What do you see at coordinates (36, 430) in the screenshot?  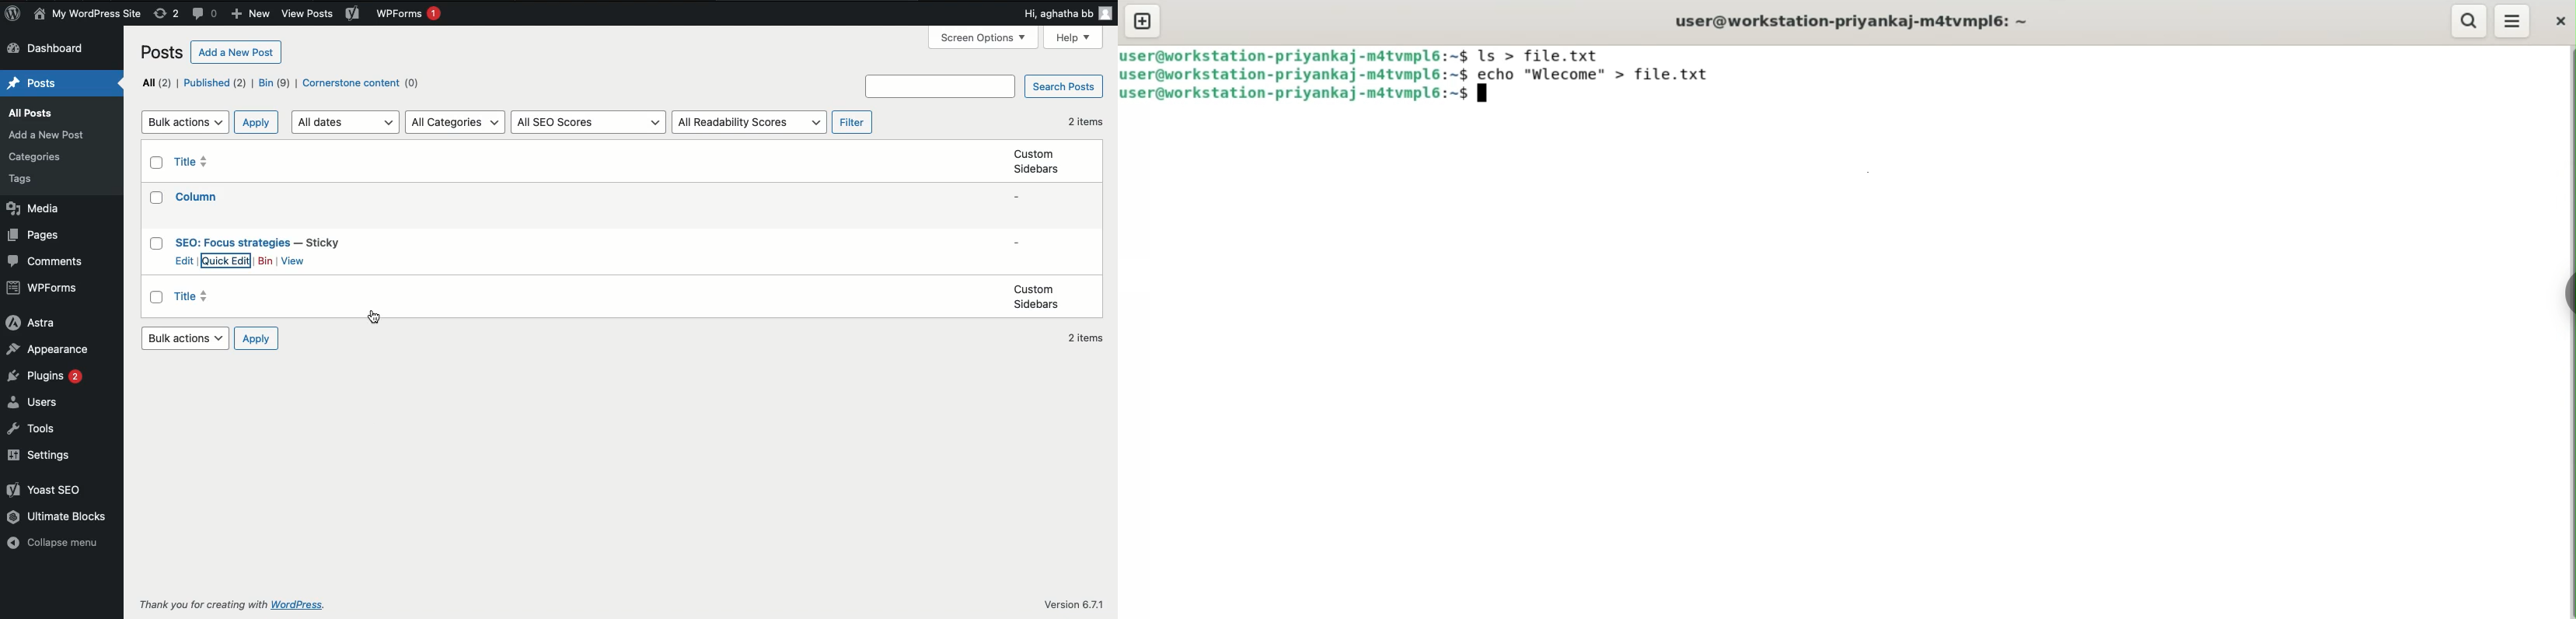 I see `Tools` at bounding box center [36, 430].